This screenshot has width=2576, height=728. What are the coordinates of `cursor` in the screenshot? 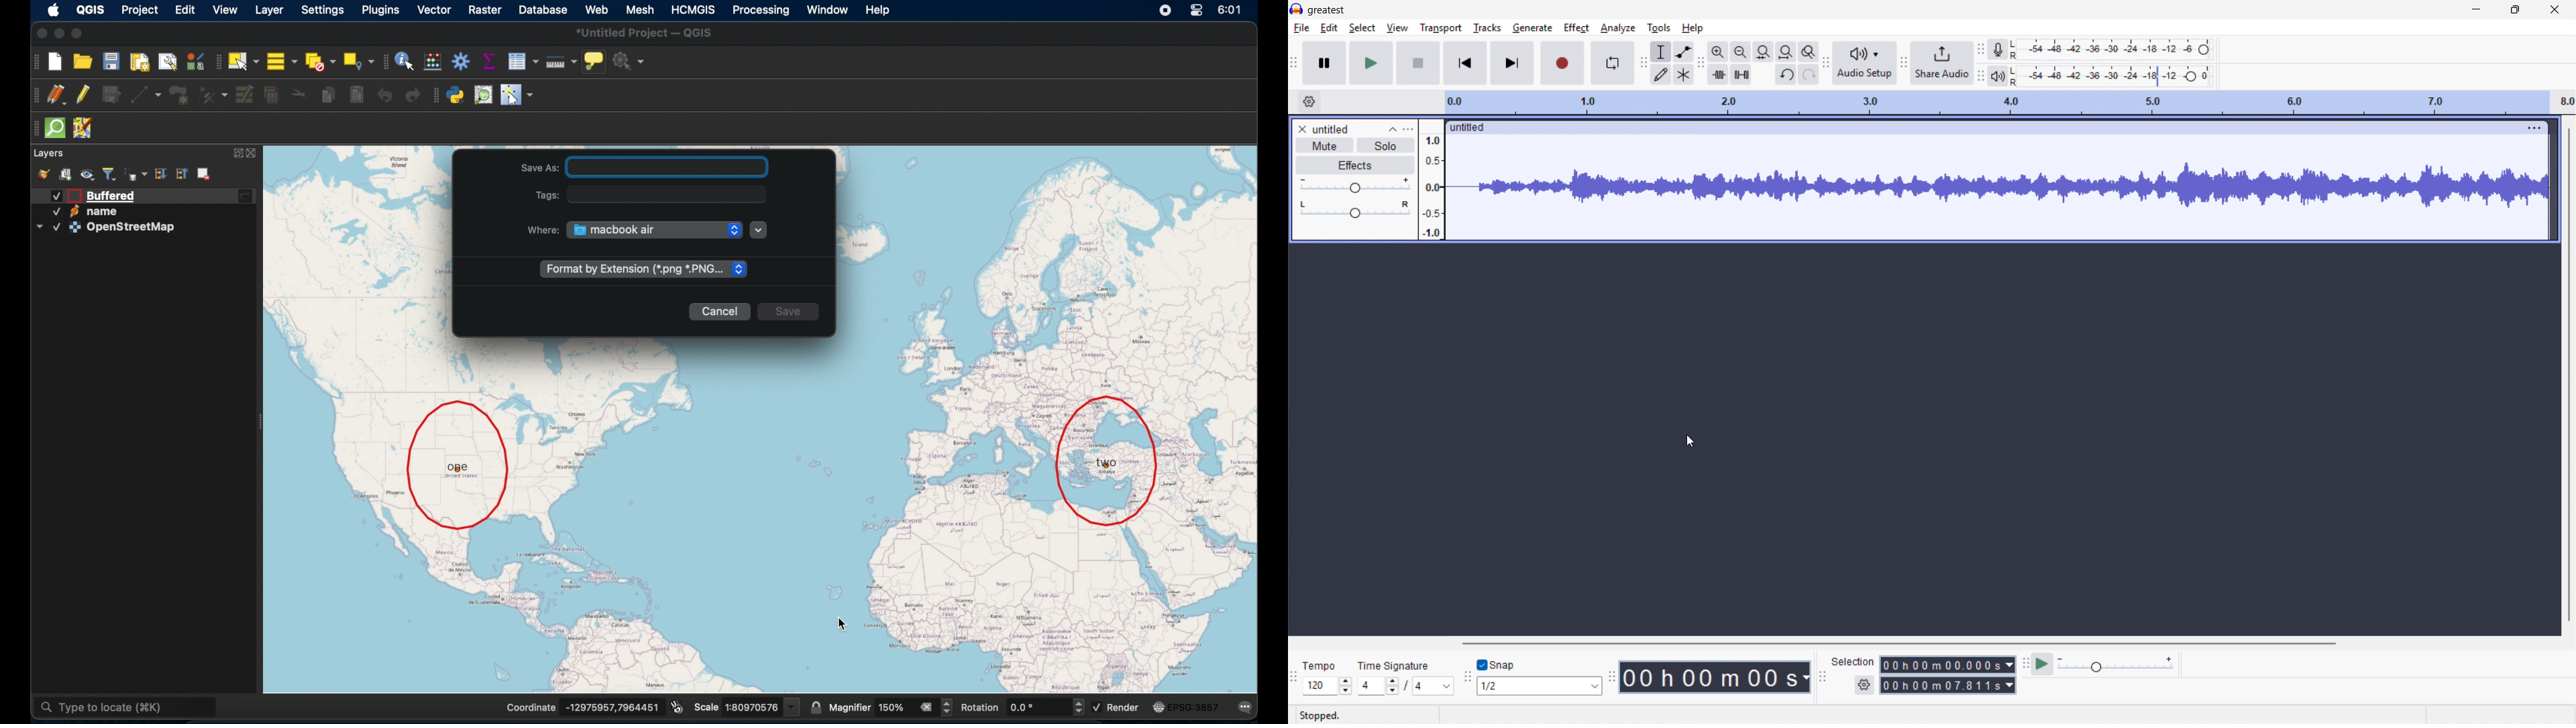 It's located at (843, 625).